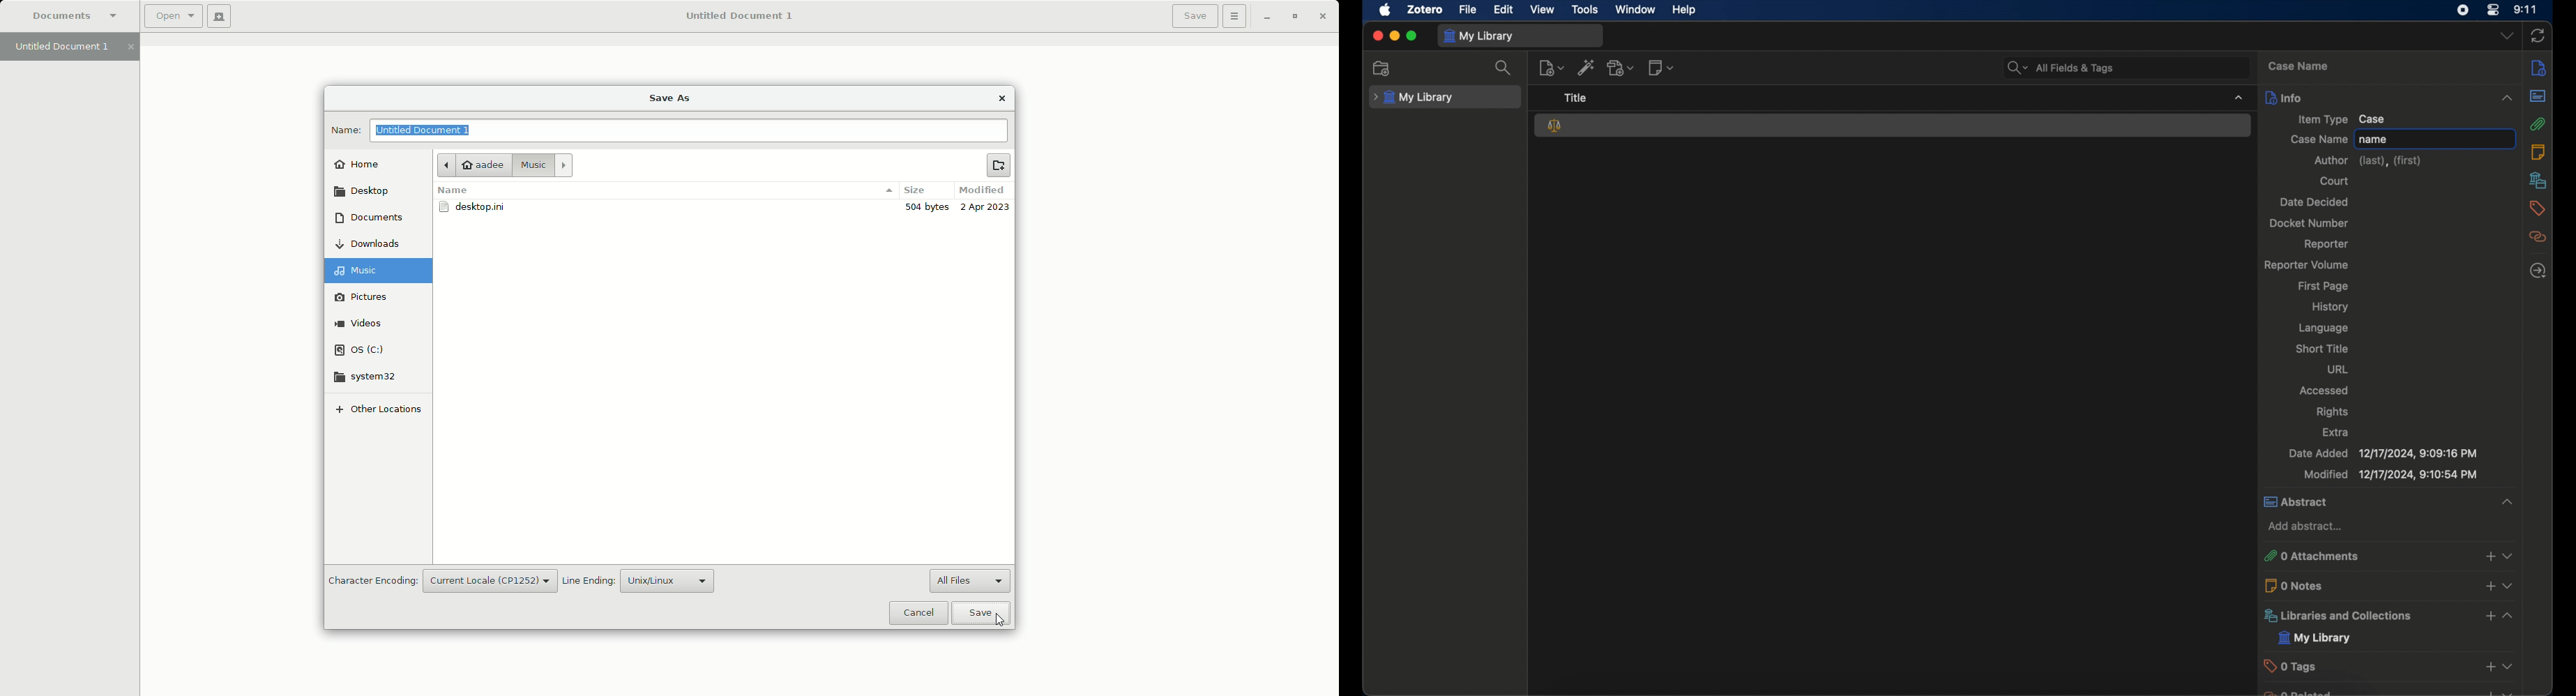  I want to click on info, so click(2538, 68).